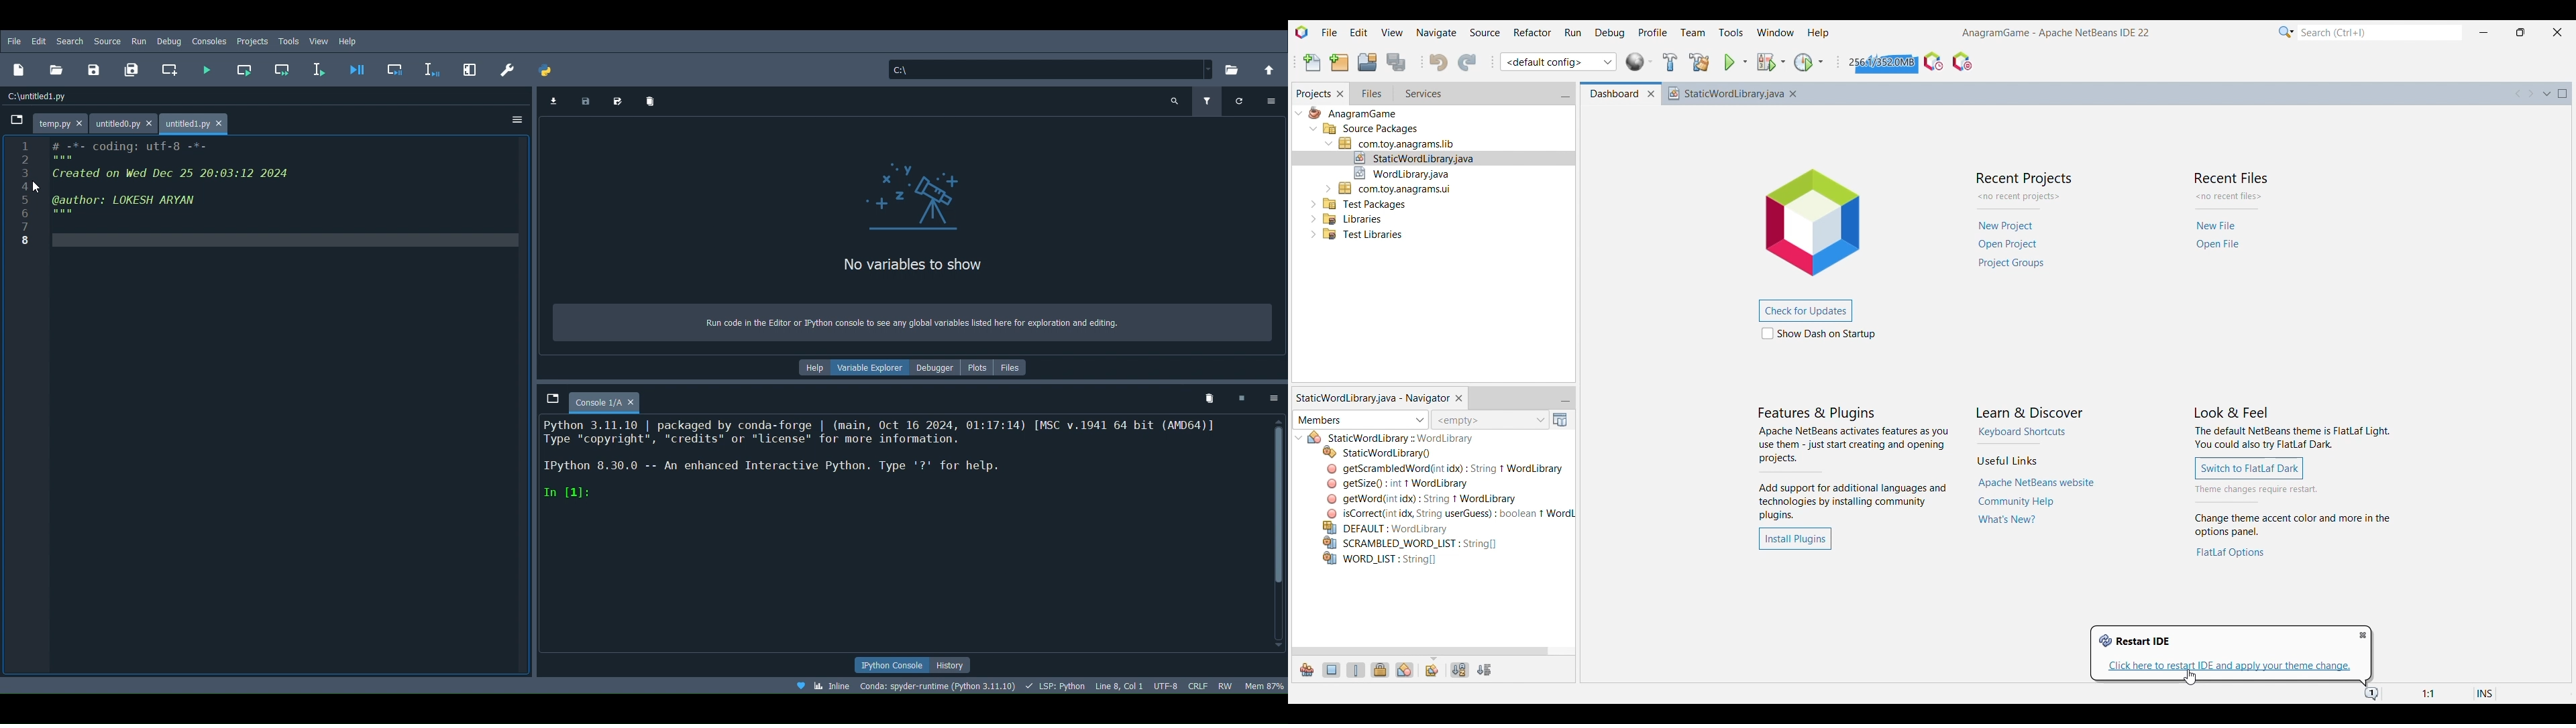 The image size is (2576, 728). What do you see at coordinates (1014, 366) in the screenshot?
I see `Files` at bounding box center [1014, 366].